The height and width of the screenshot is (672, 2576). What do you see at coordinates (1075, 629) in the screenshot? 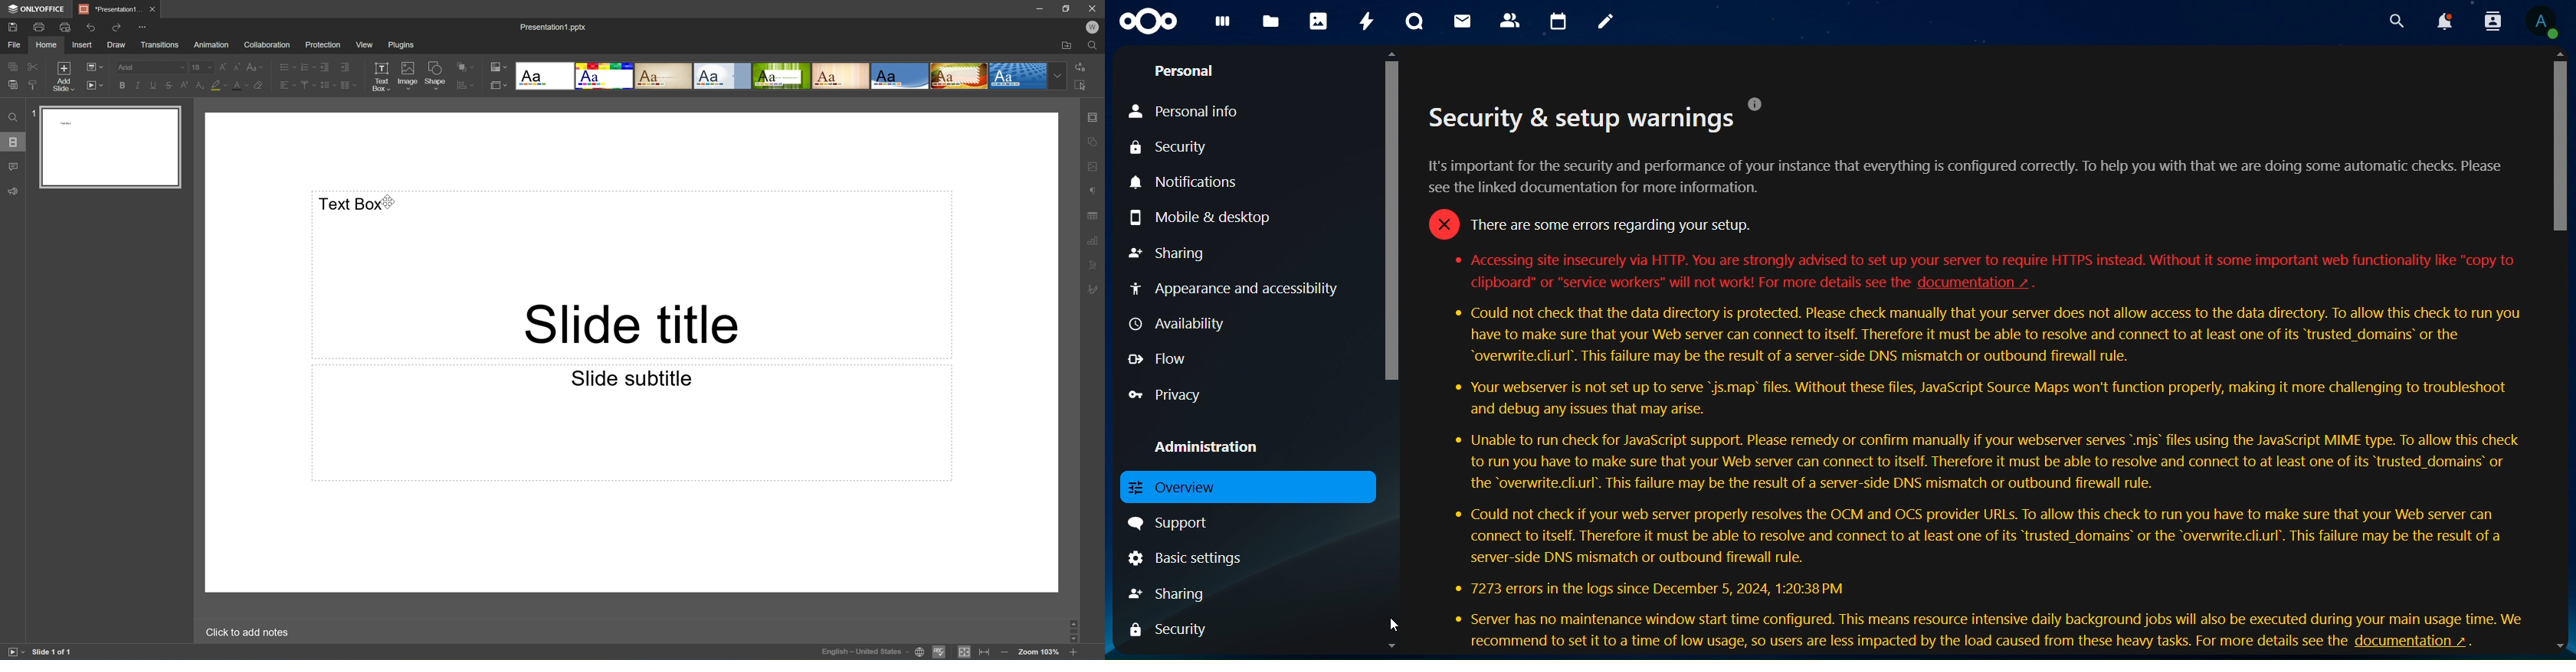
I see `Scroll Bar` at bounding box center [1075, 629].